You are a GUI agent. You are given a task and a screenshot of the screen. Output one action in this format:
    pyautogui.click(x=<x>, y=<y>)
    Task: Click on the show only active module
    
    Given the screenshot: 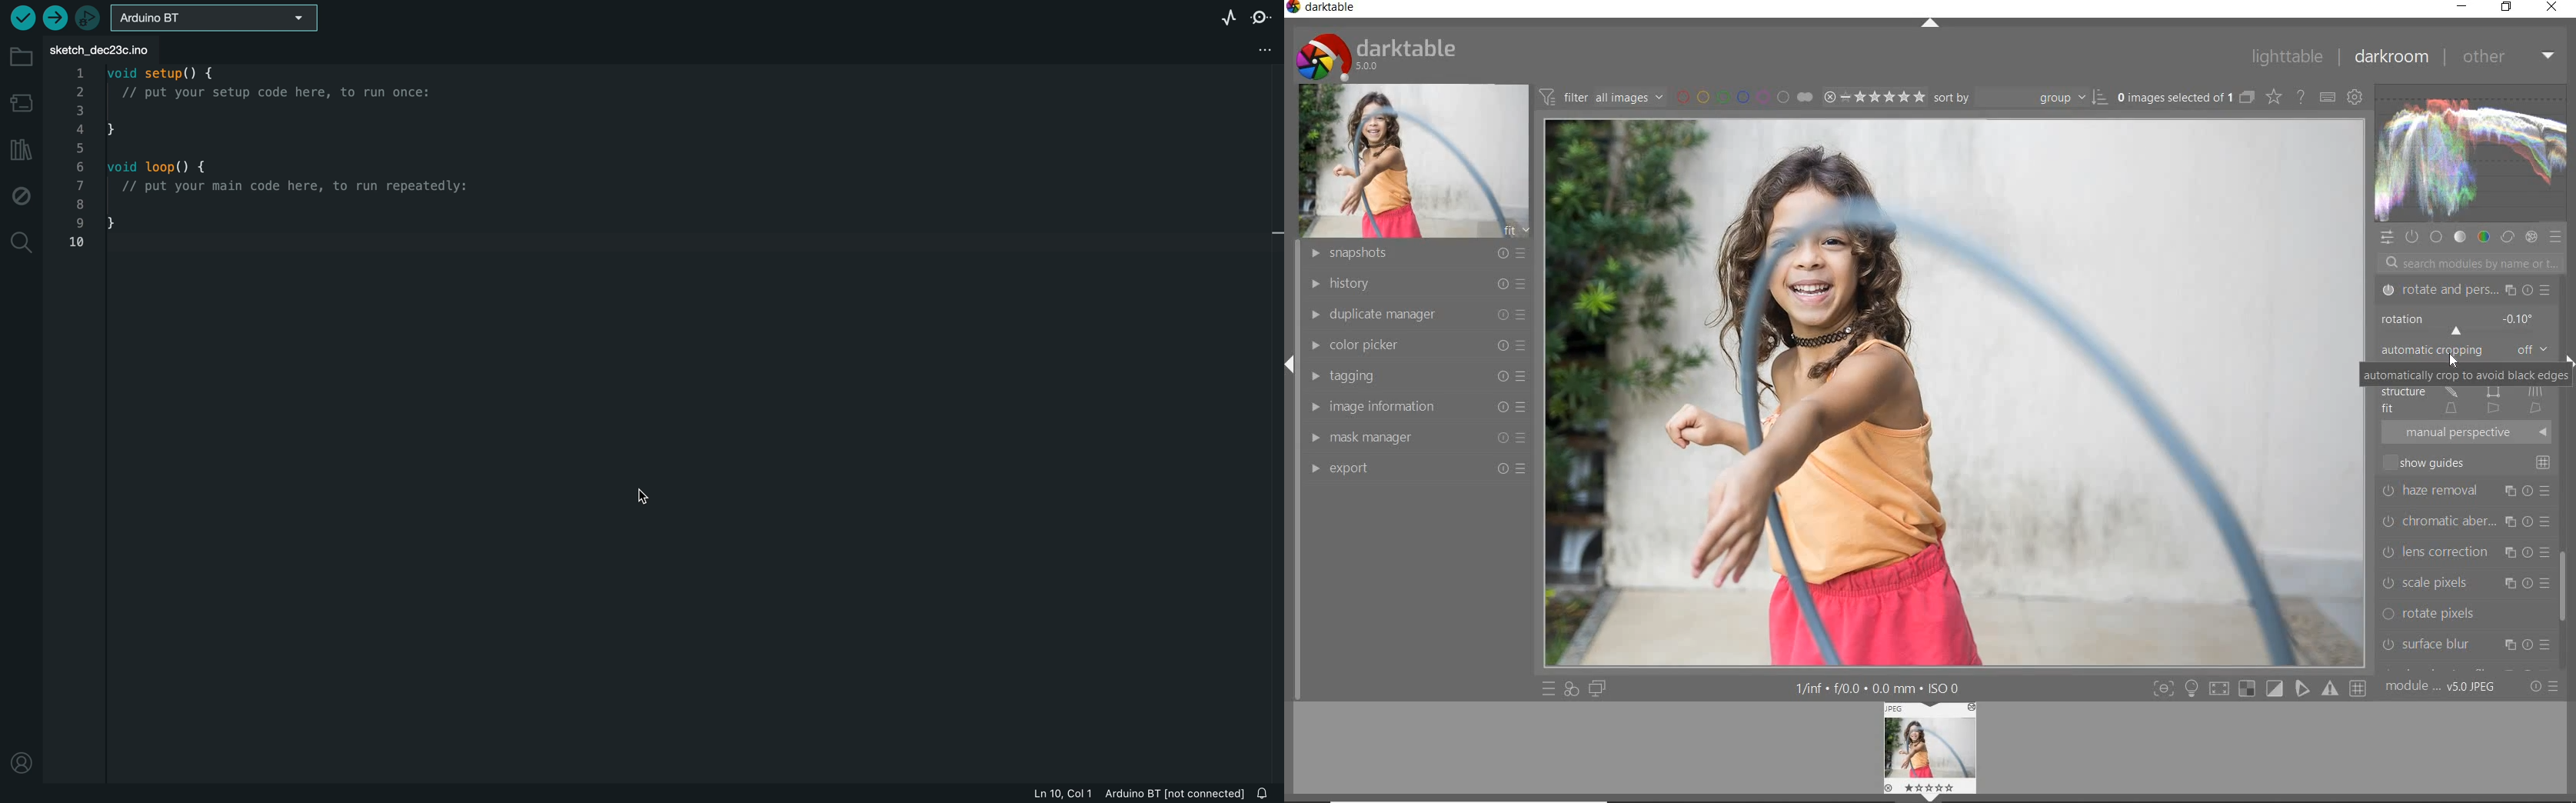 What is the action you would take?
    pyautogui.click(x=2411, y=235)
    